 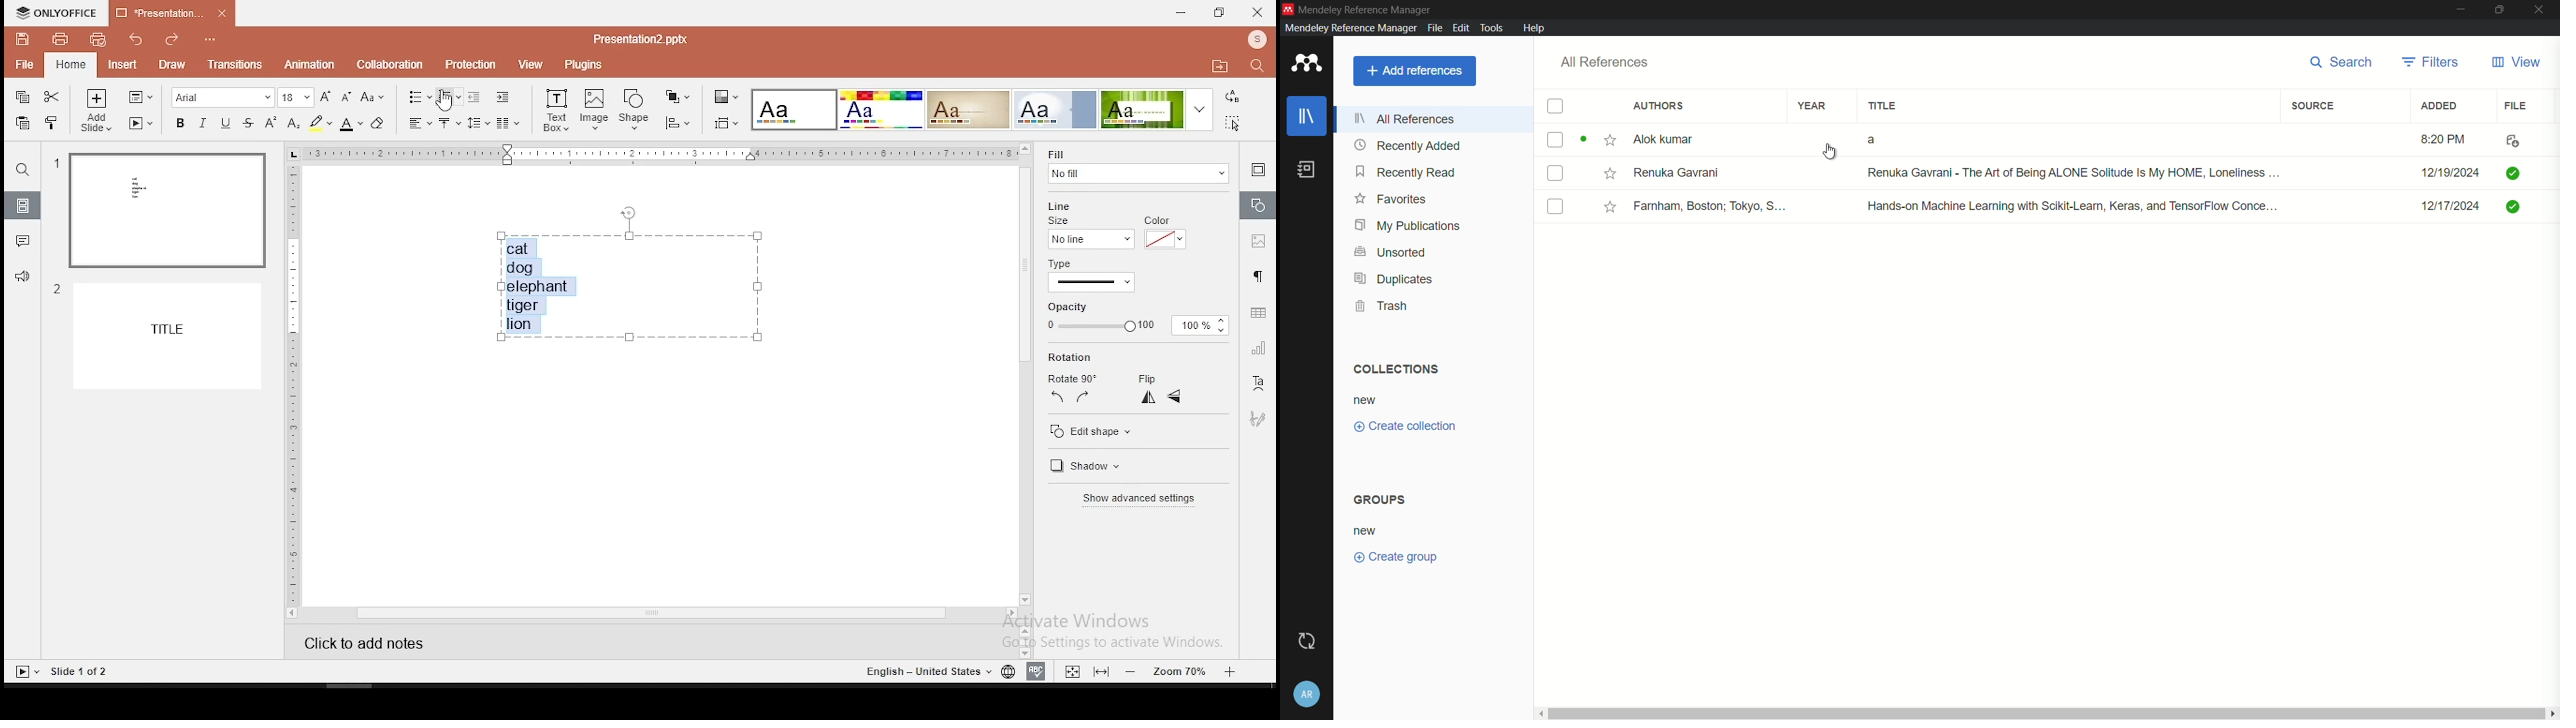 What do you see at coordinates (1098, 431) in the screenshot?
I see `edit shape` at bounding box center [1098, 431].